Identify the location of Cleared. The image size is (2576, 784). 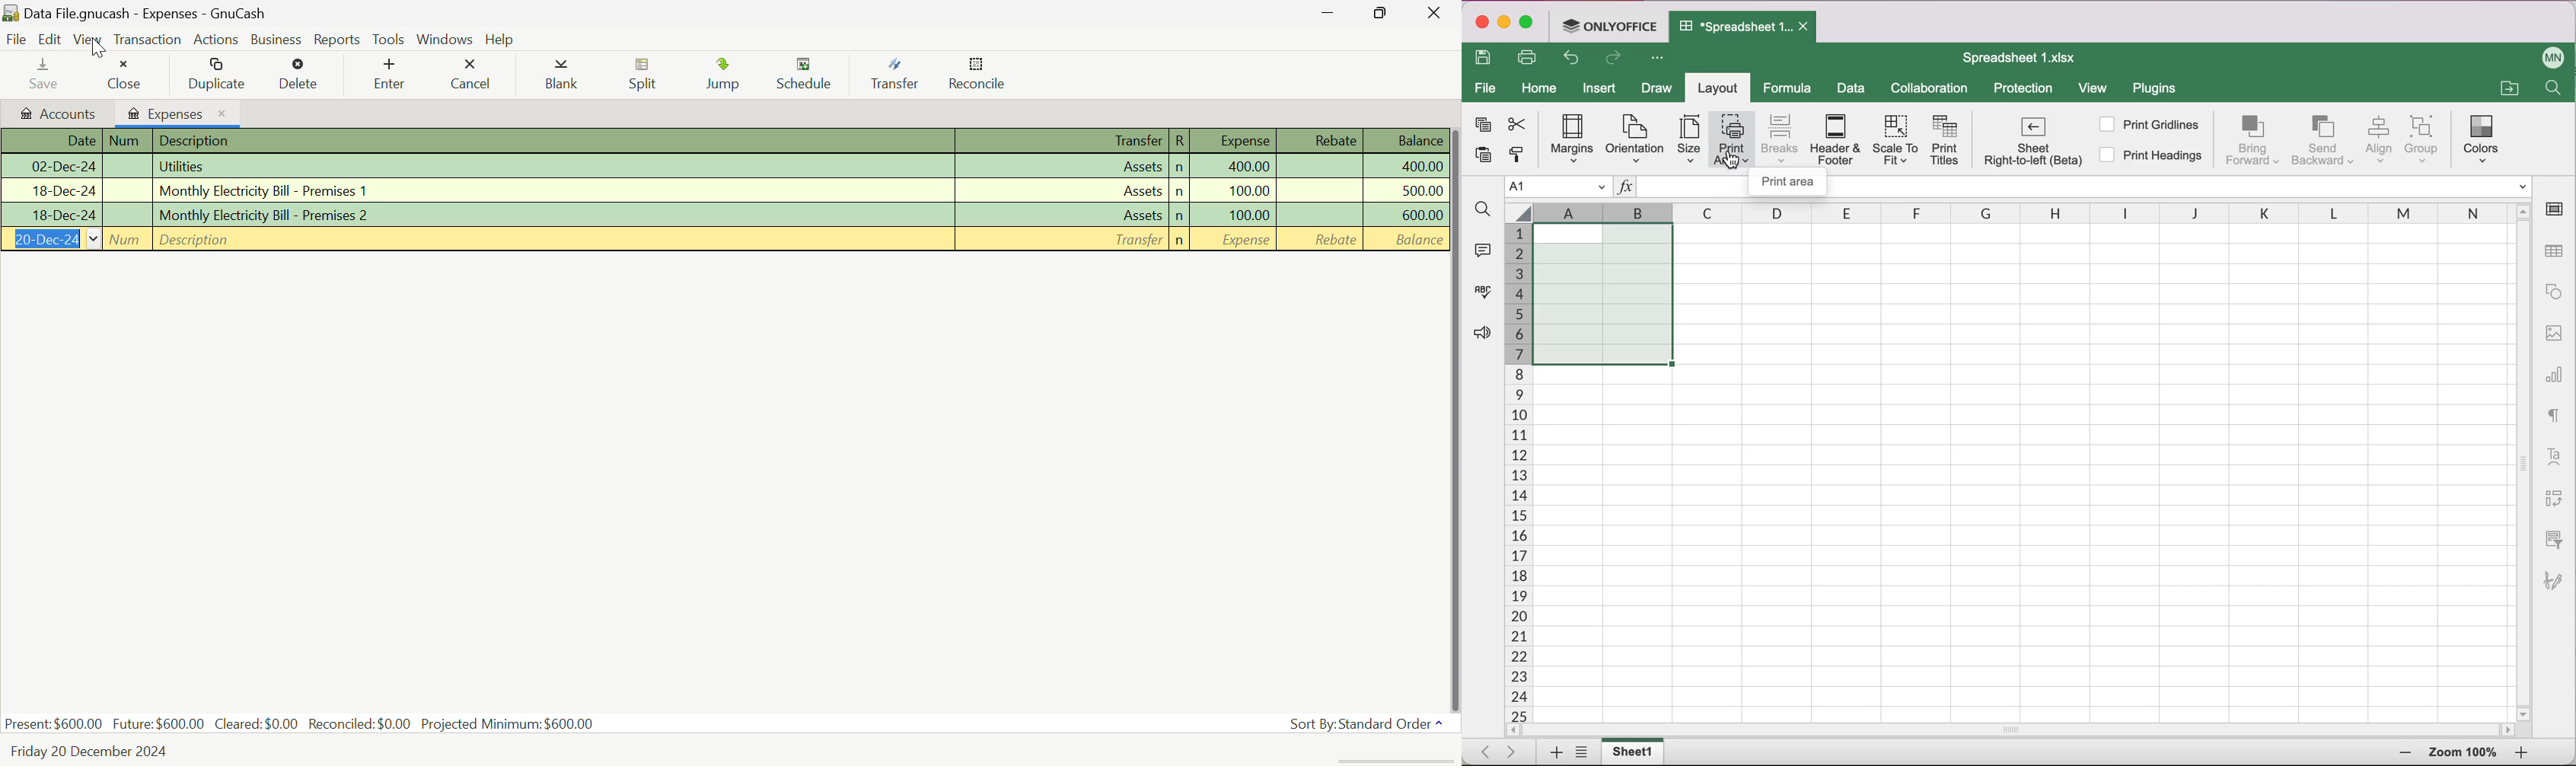
(257, 724).